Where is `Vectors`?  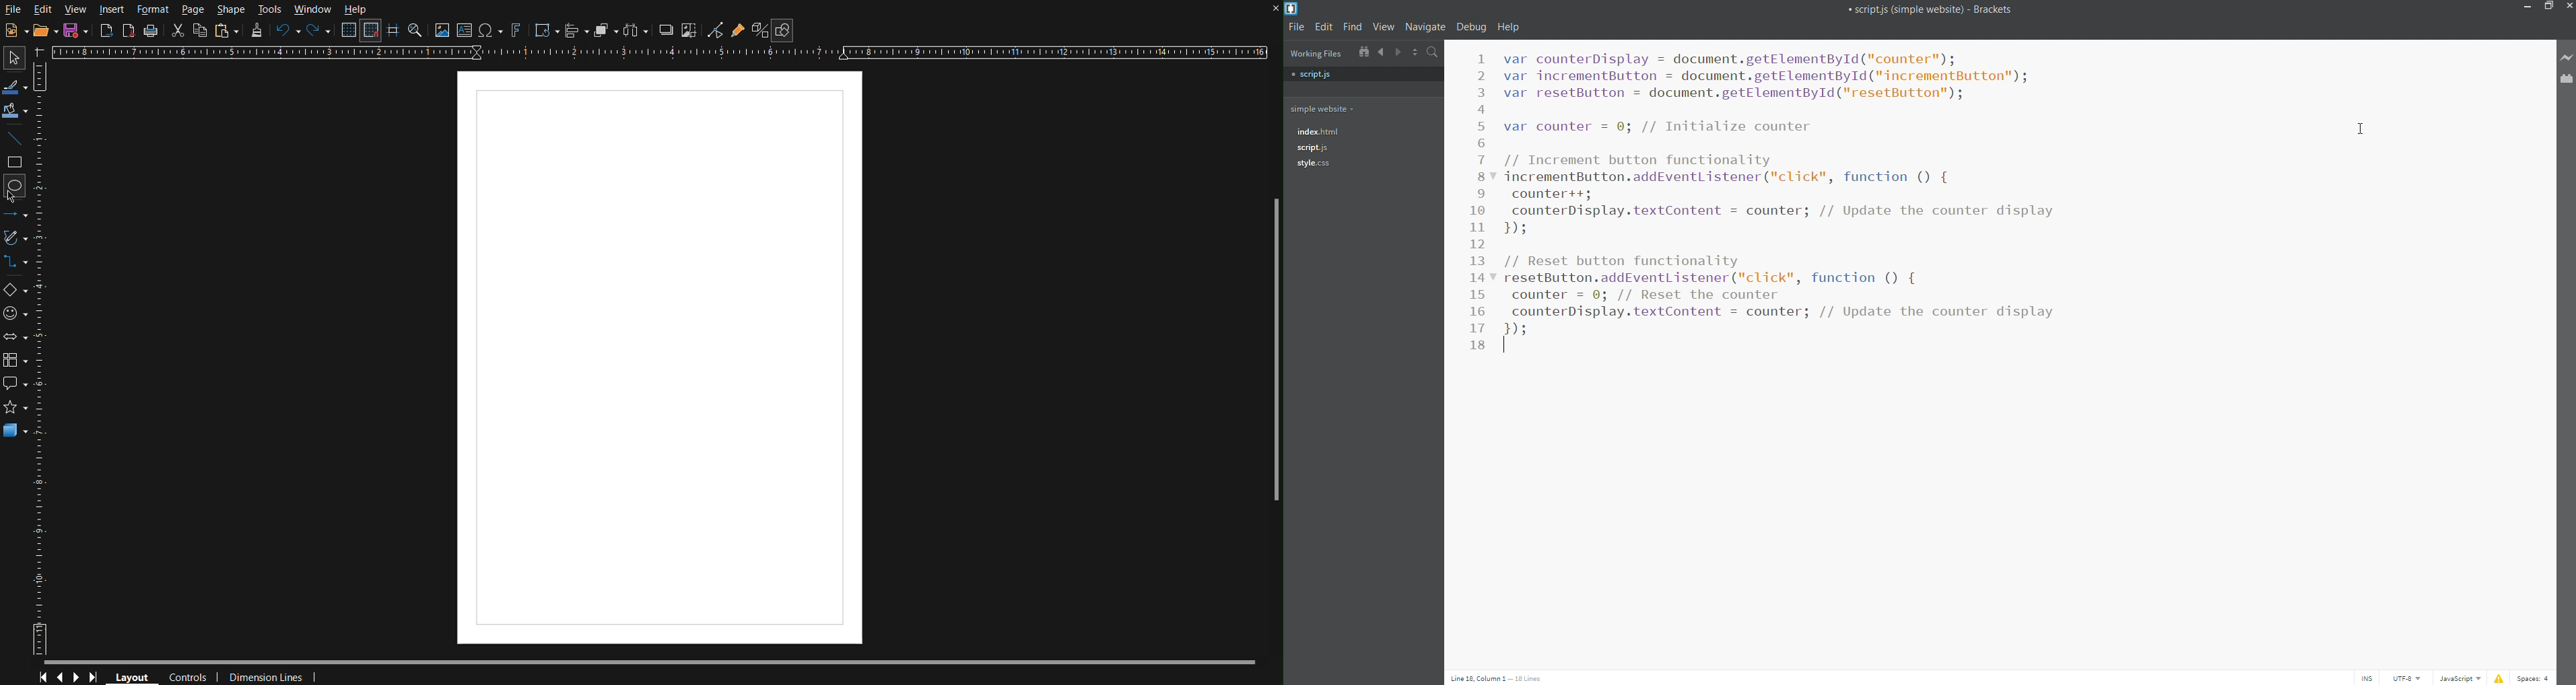
Vectors is located at coordinates (16, 237).